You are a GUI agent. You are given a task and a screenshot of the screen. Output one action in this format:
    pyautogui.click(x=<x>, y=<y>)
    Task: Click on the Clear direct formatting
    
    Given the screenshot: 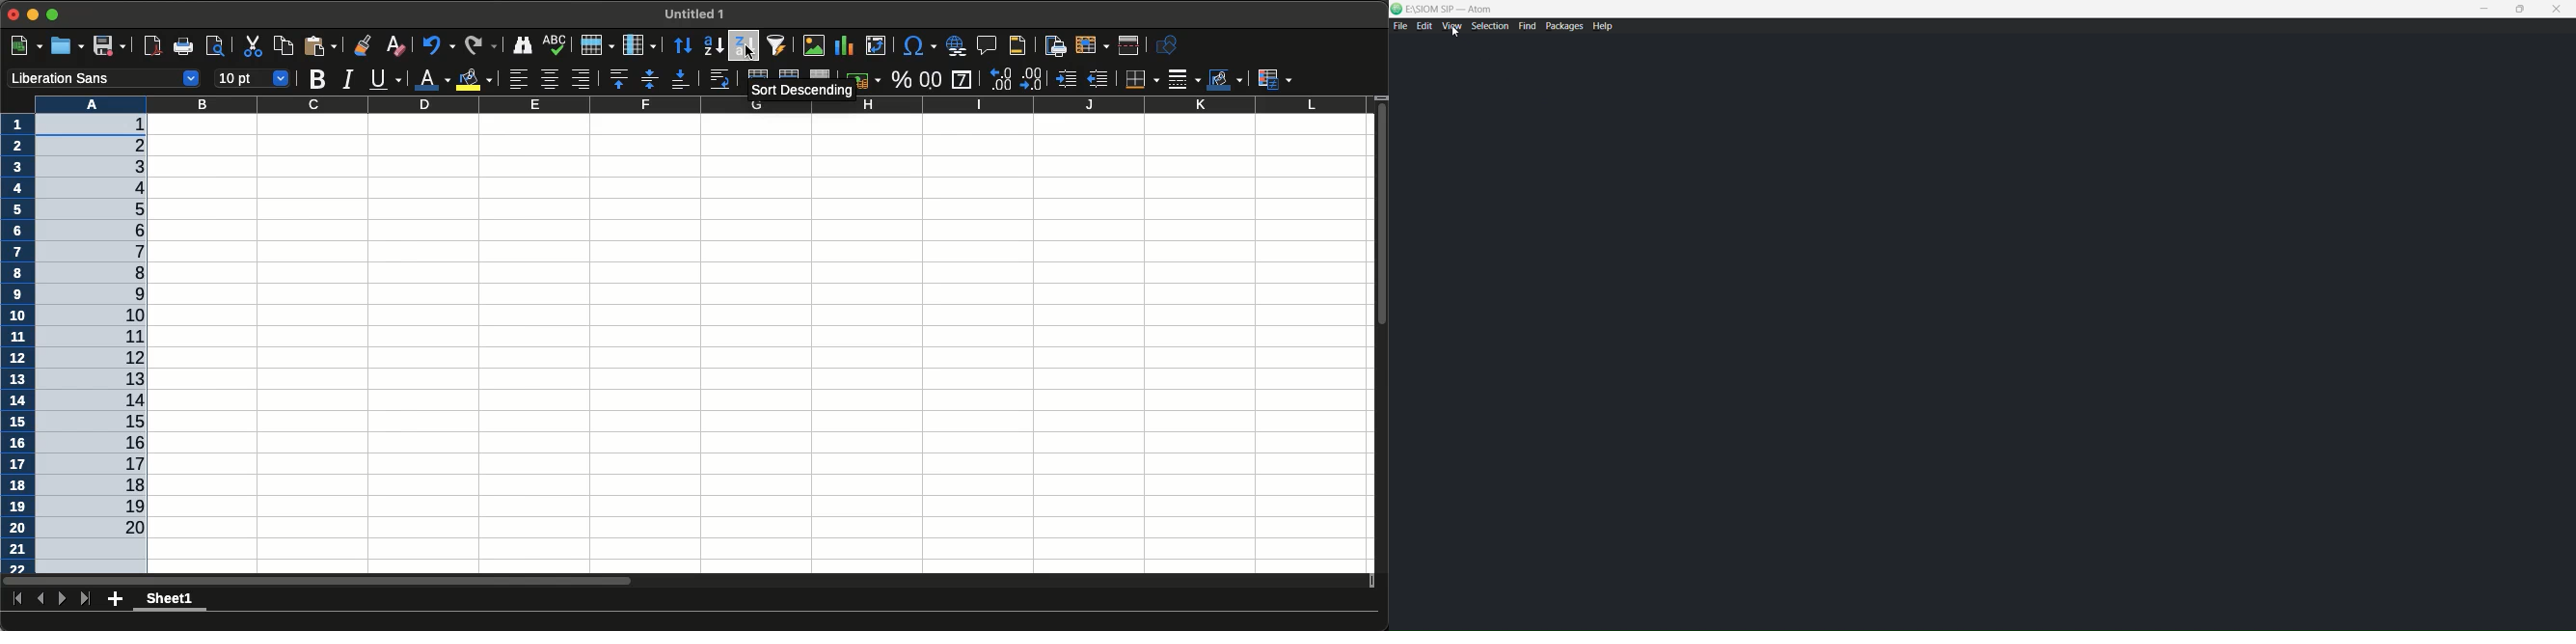 What is the action you would take?
    pyautogui.click(x=395, y=46)
    